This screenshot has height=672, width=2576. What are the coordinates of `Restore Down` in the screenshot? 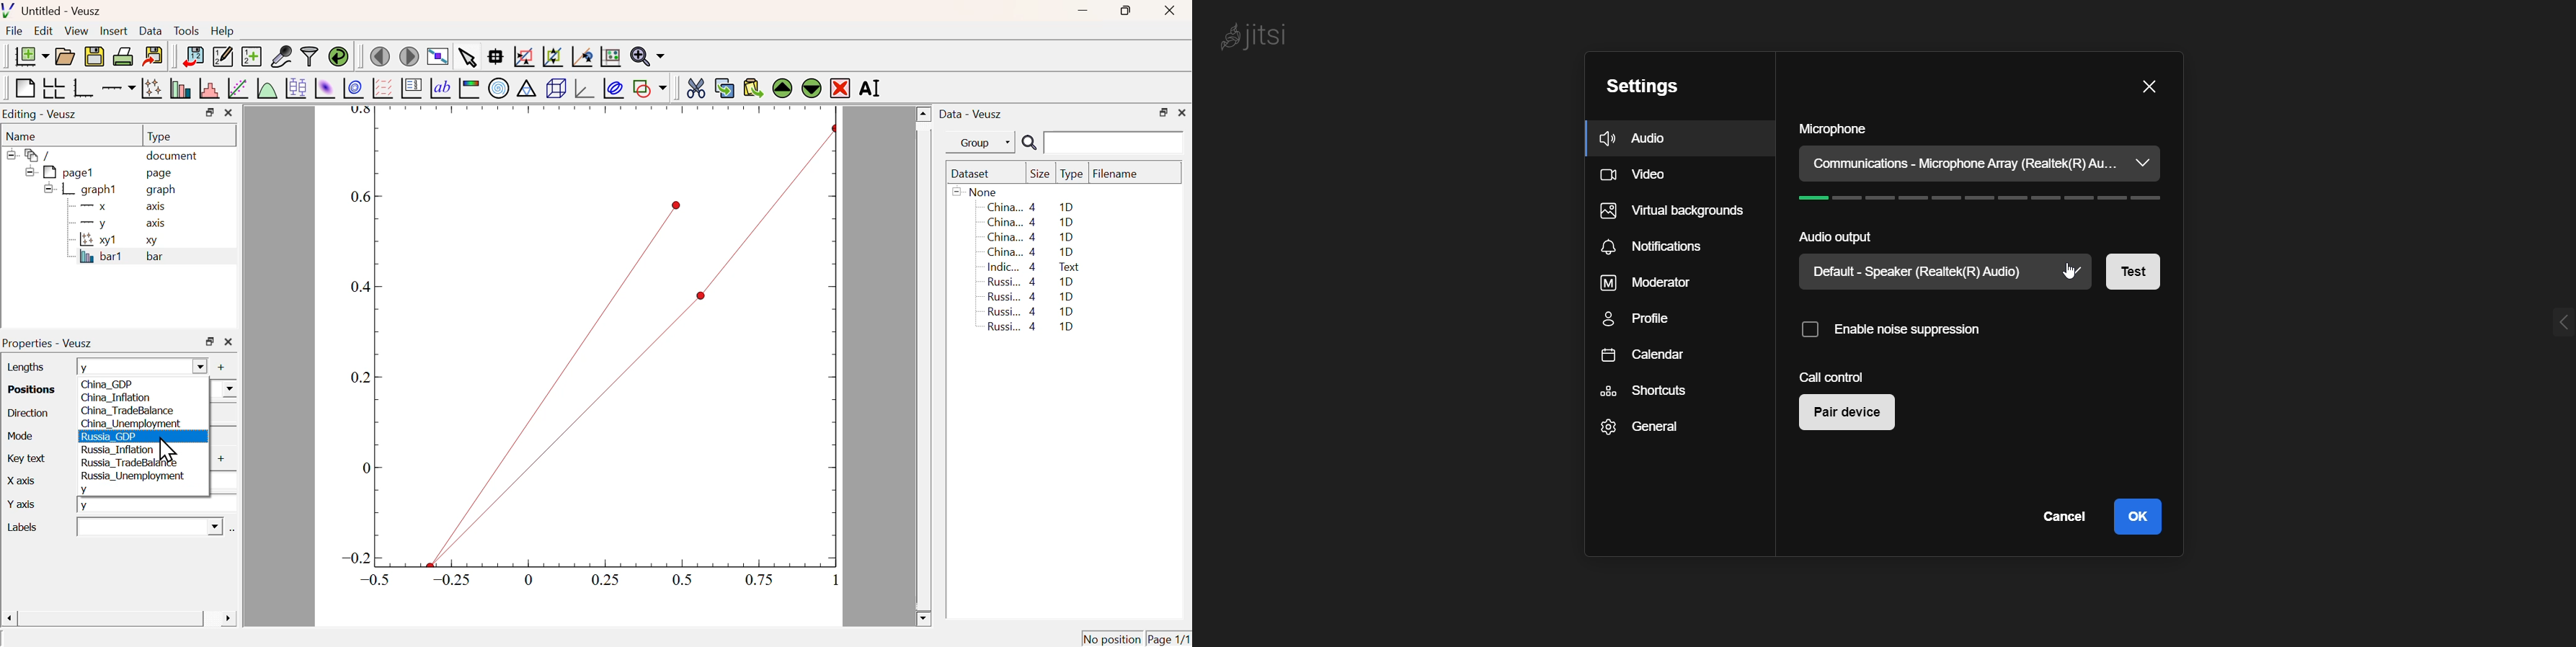 It's located at (1124, 11).